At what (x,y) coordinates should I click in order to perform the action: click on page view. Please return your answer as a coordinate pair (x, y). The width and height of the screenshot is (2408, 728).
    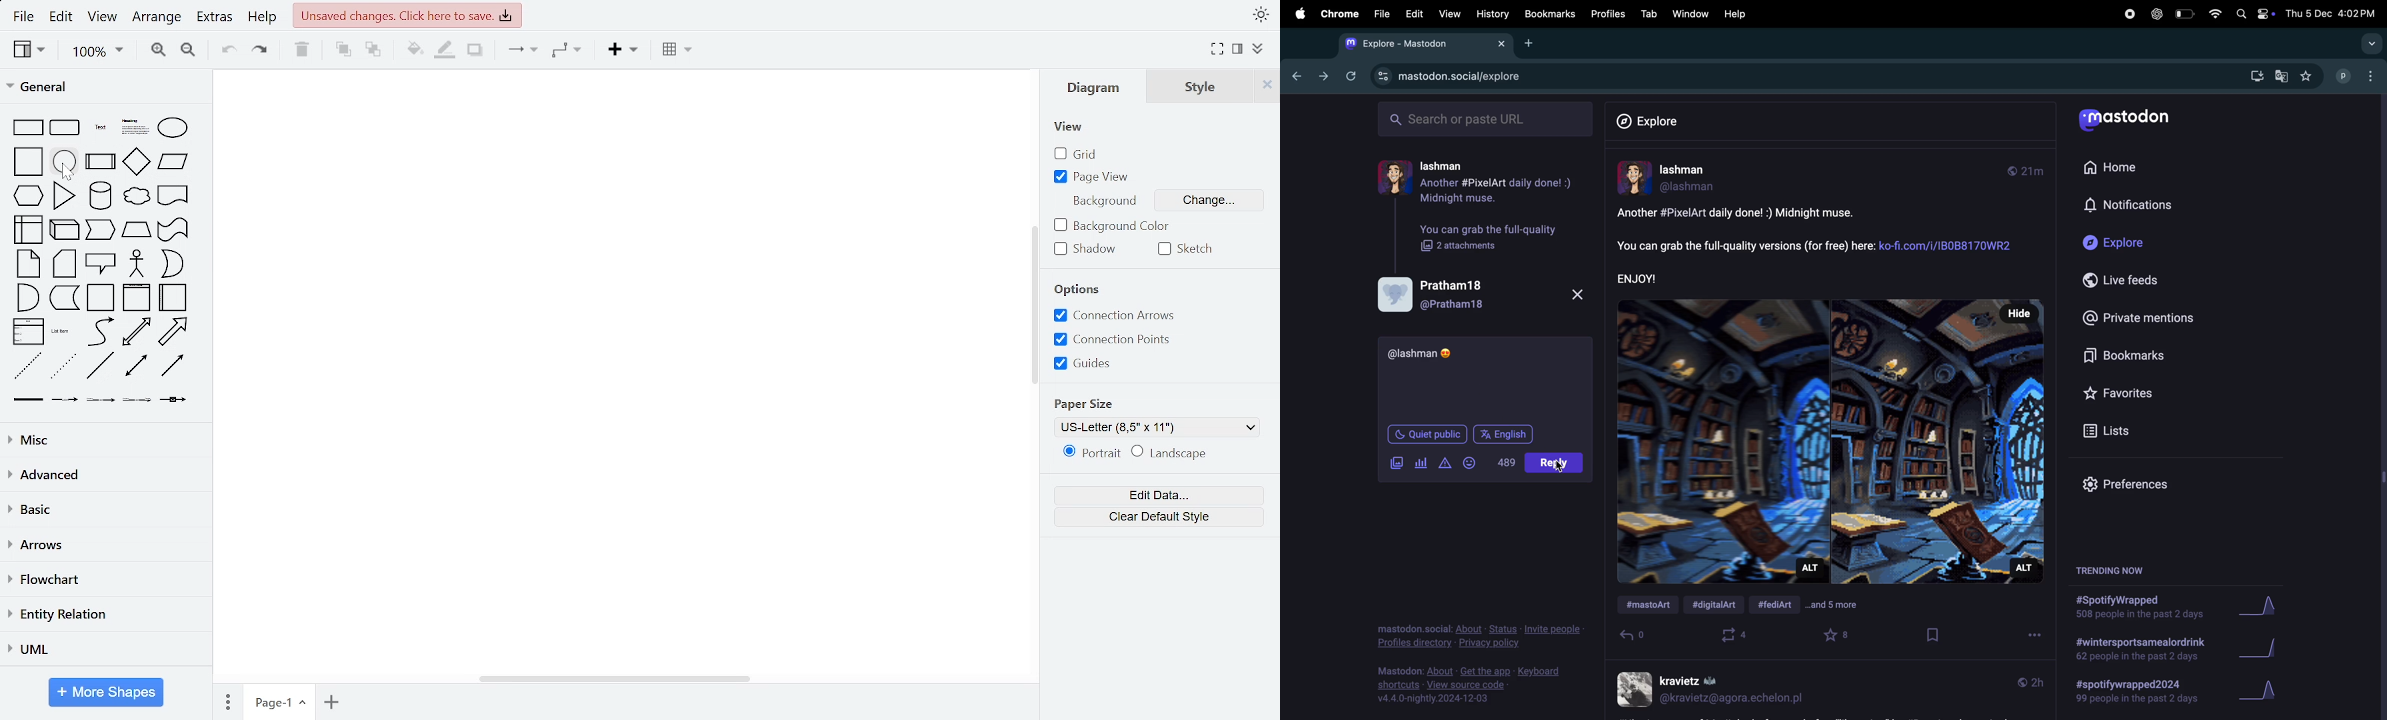
    Looking at the image, I should click on (1098, 176).